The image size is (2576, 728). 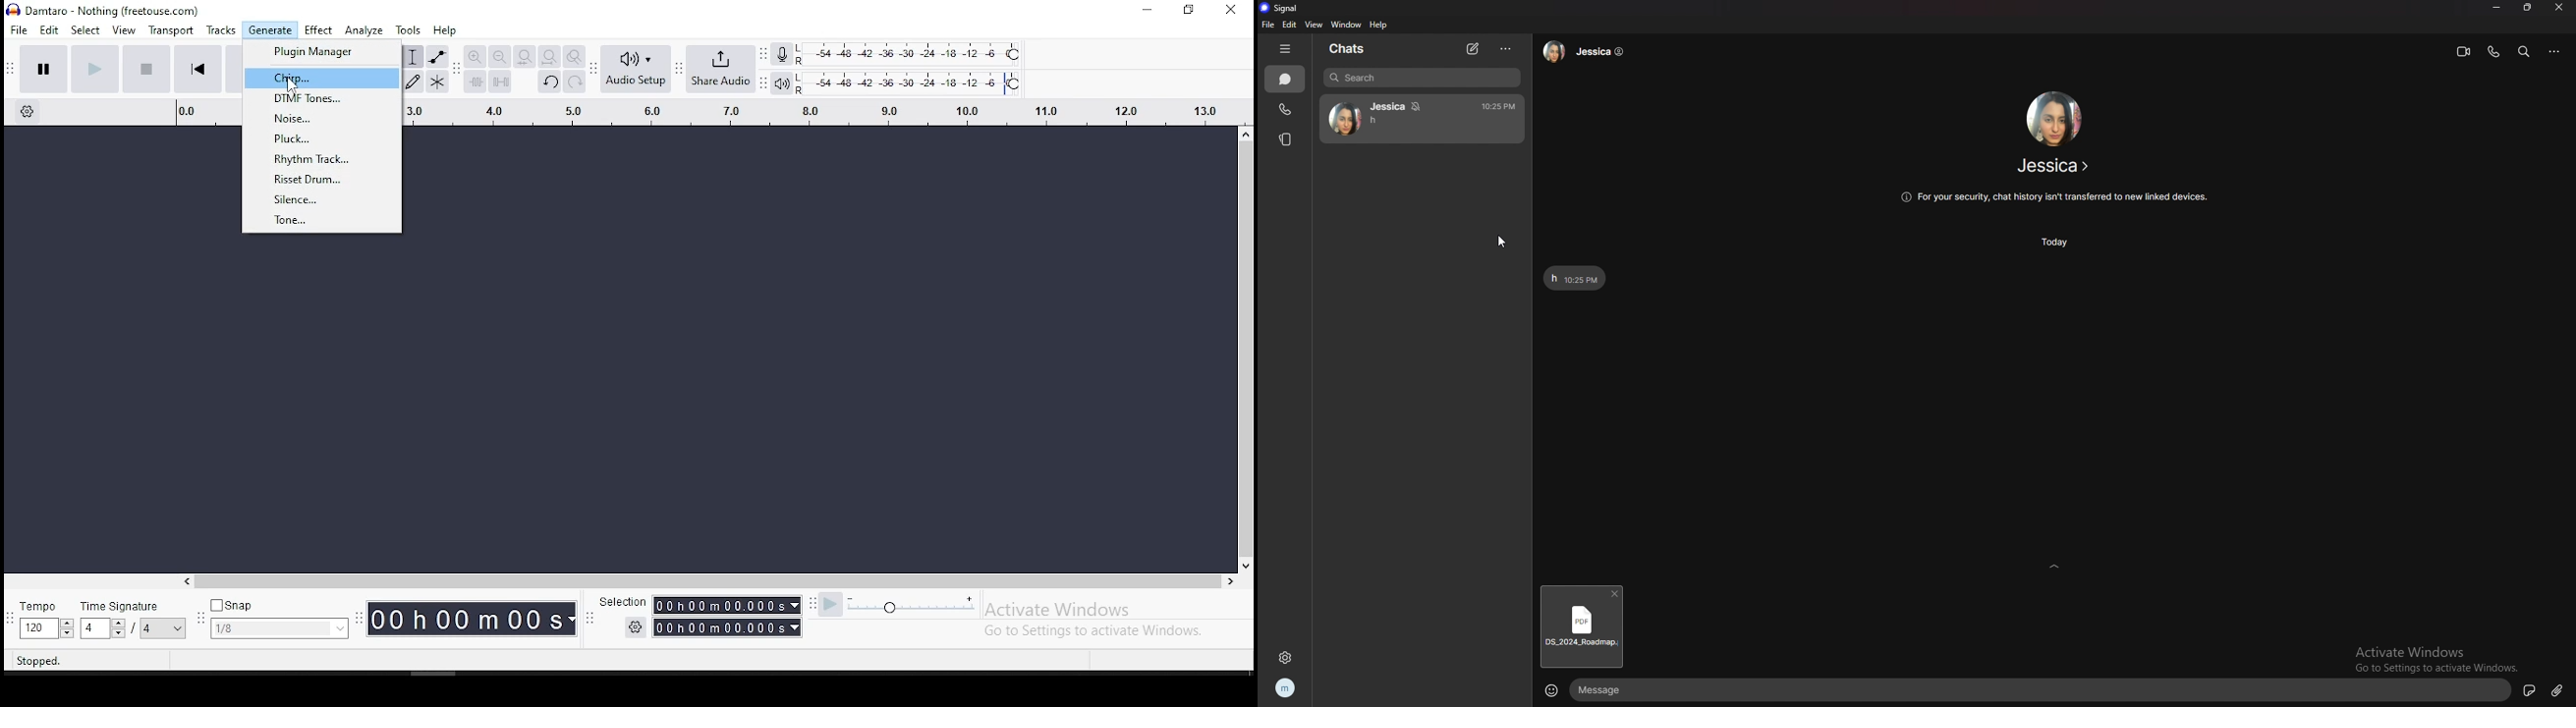 I want to click on stop, so click(x=146, y=68).